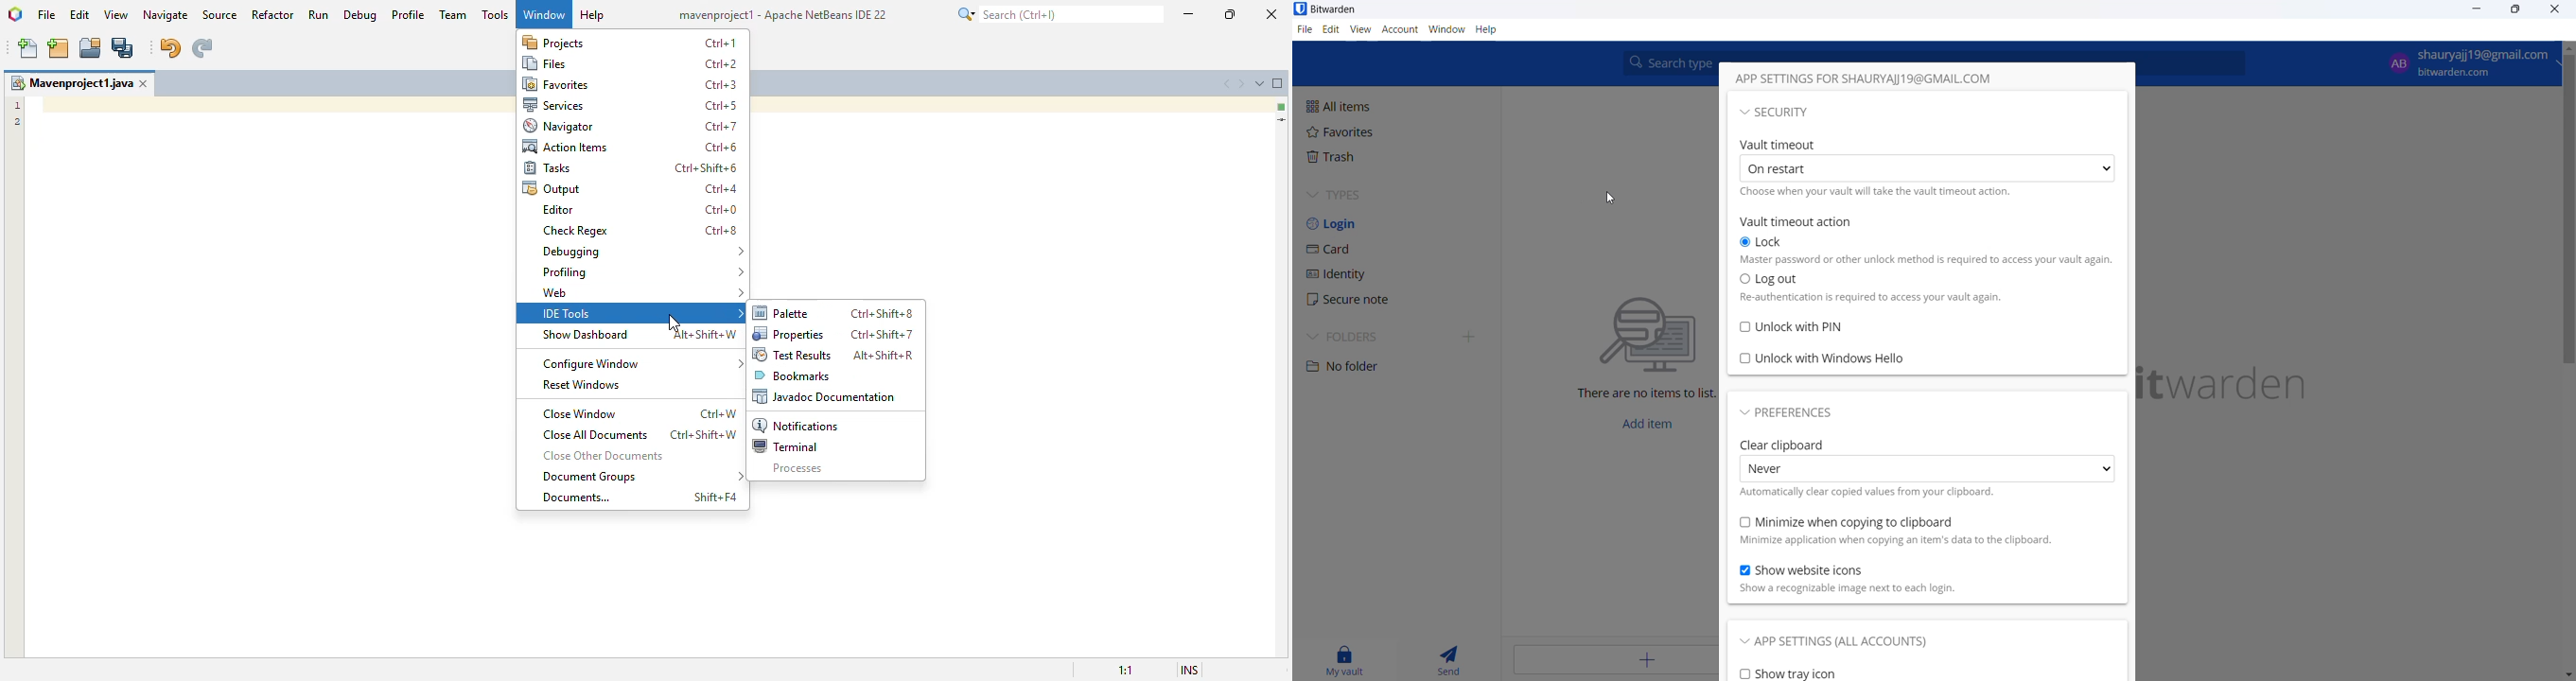 The image size is (2576, 700). I want to click on unlock with windows hello, so click(1855, 360).